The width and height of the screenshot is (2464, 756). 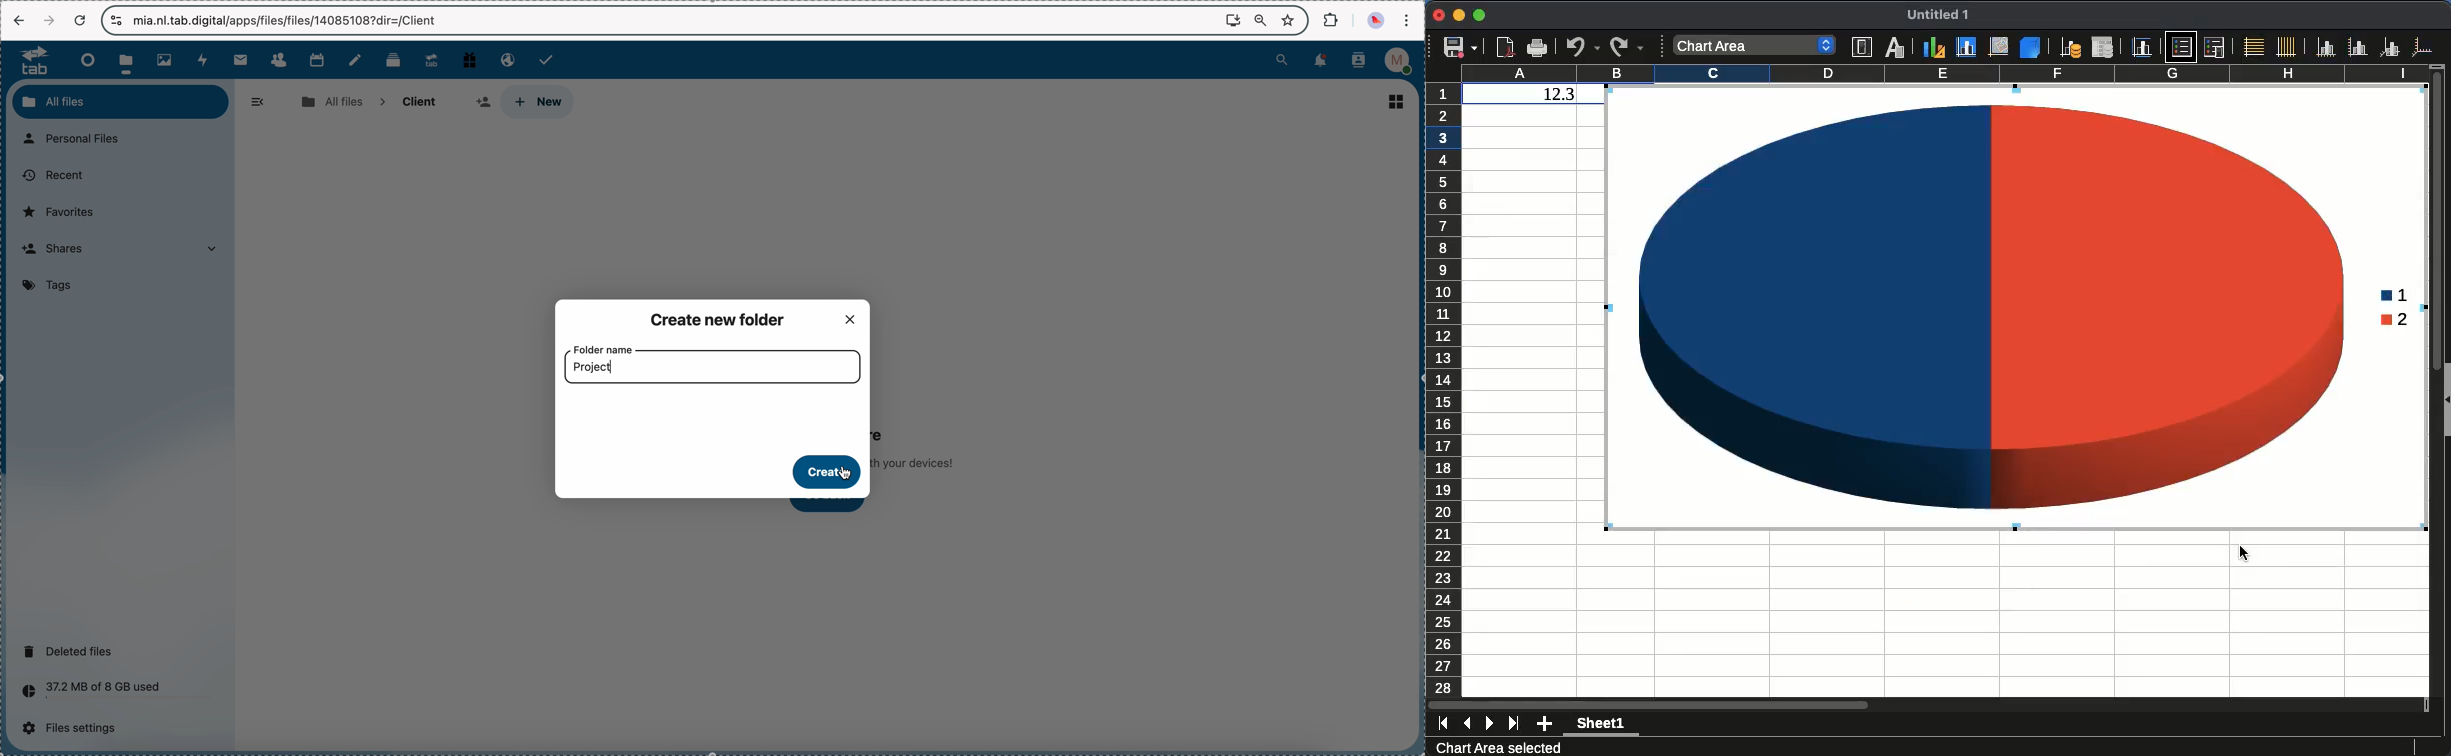 What do you see at coordinates (829, 473) in the screenshot?
I see `create` at bounding box center [829, 473].